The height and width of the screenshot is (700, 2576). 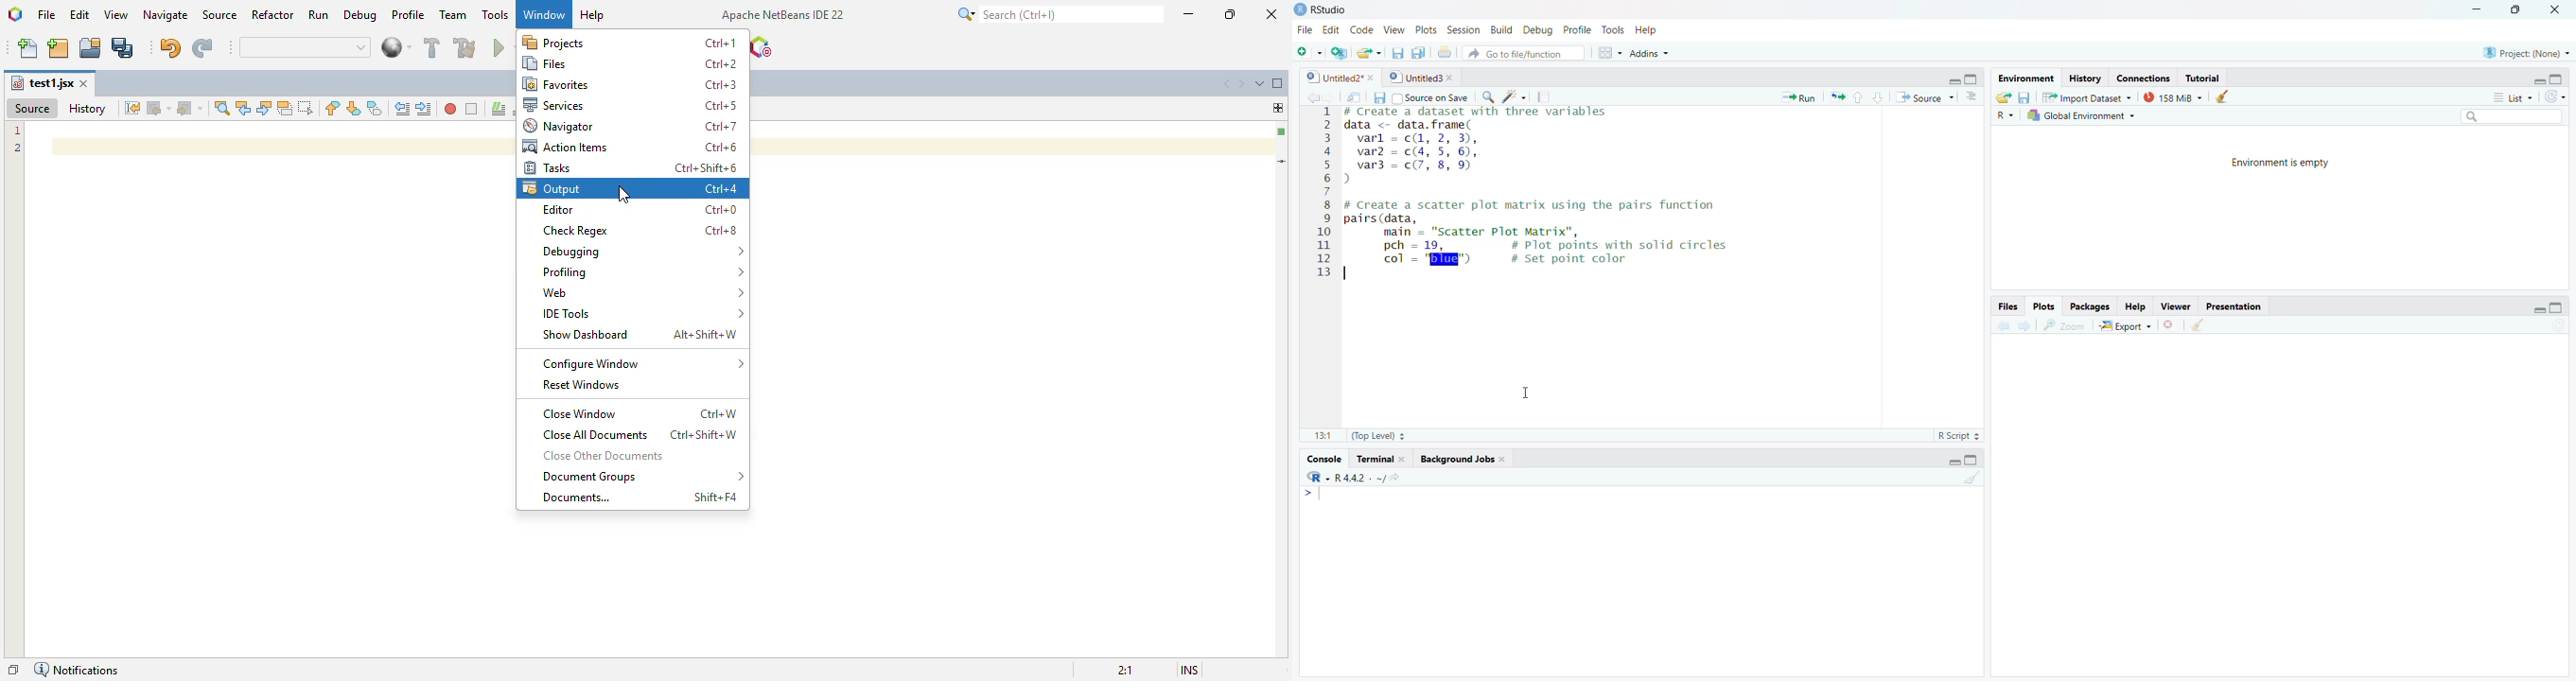 What do you see at coordinates (1470, 458) in the screenshot?
I see `Background Jobs` at bounding box center [1470, 458].